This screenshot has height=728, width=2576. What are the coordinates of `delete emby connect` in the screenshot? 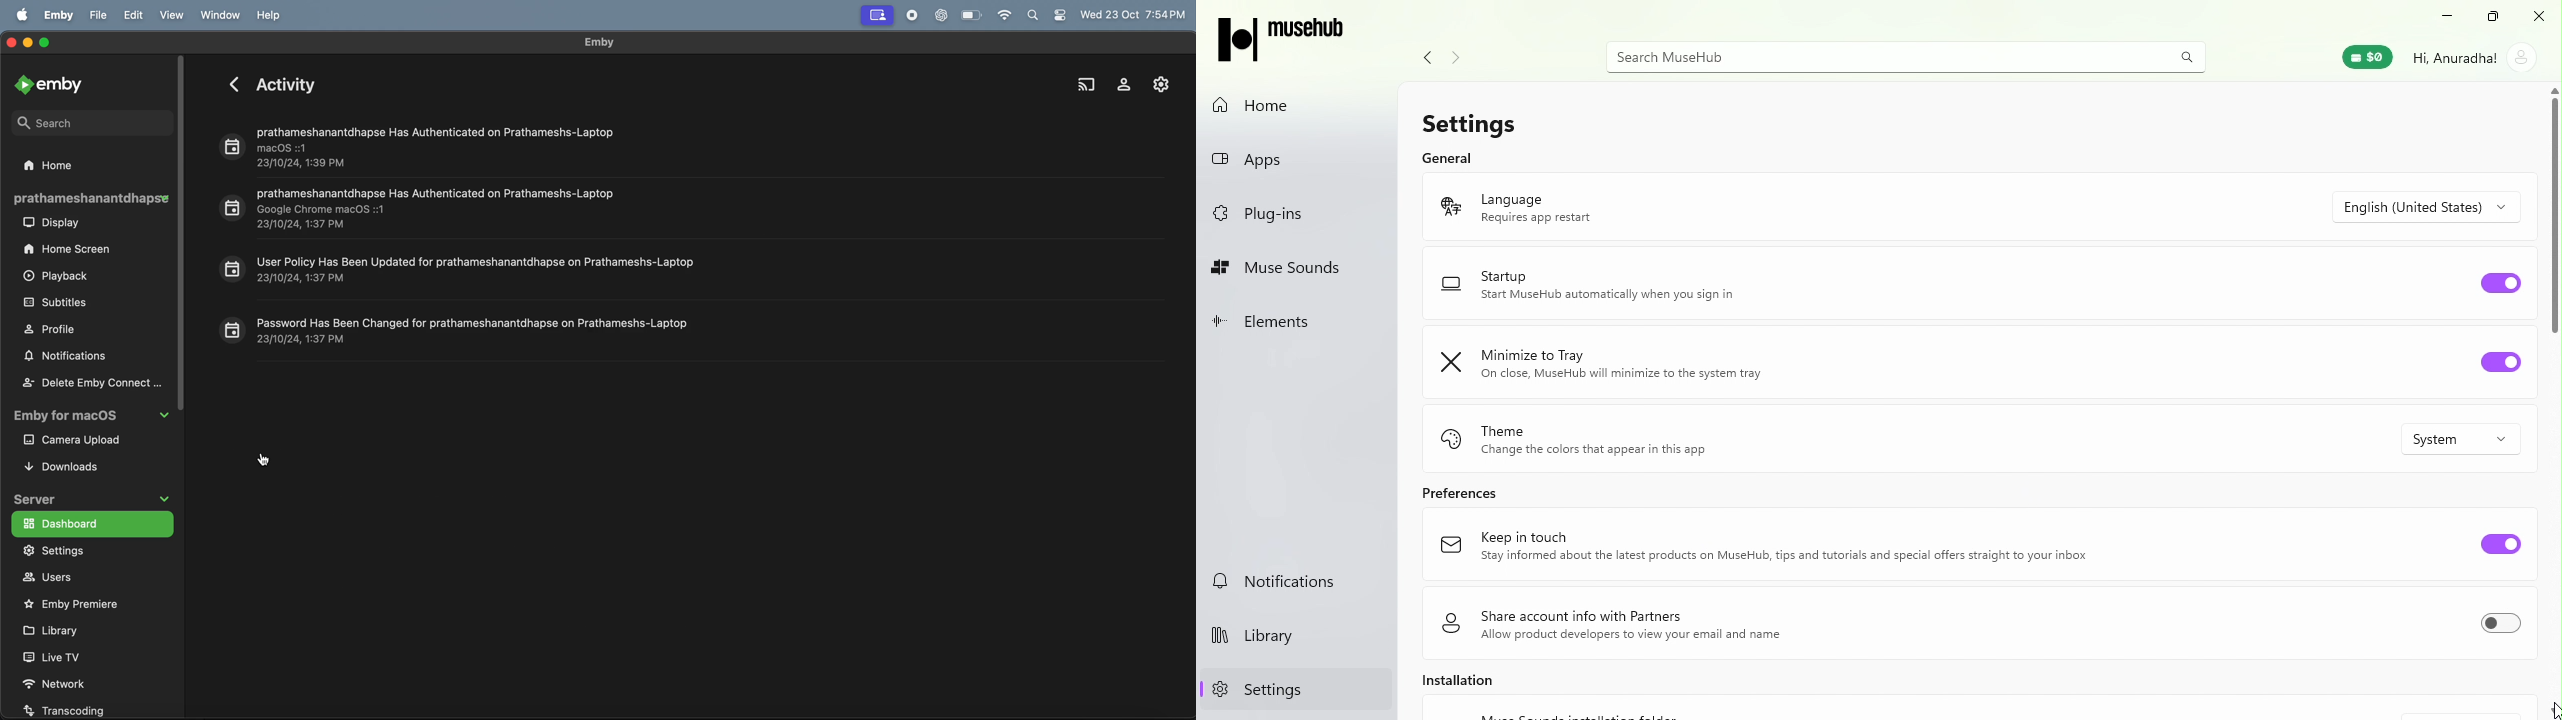 It's located at (91, 382).